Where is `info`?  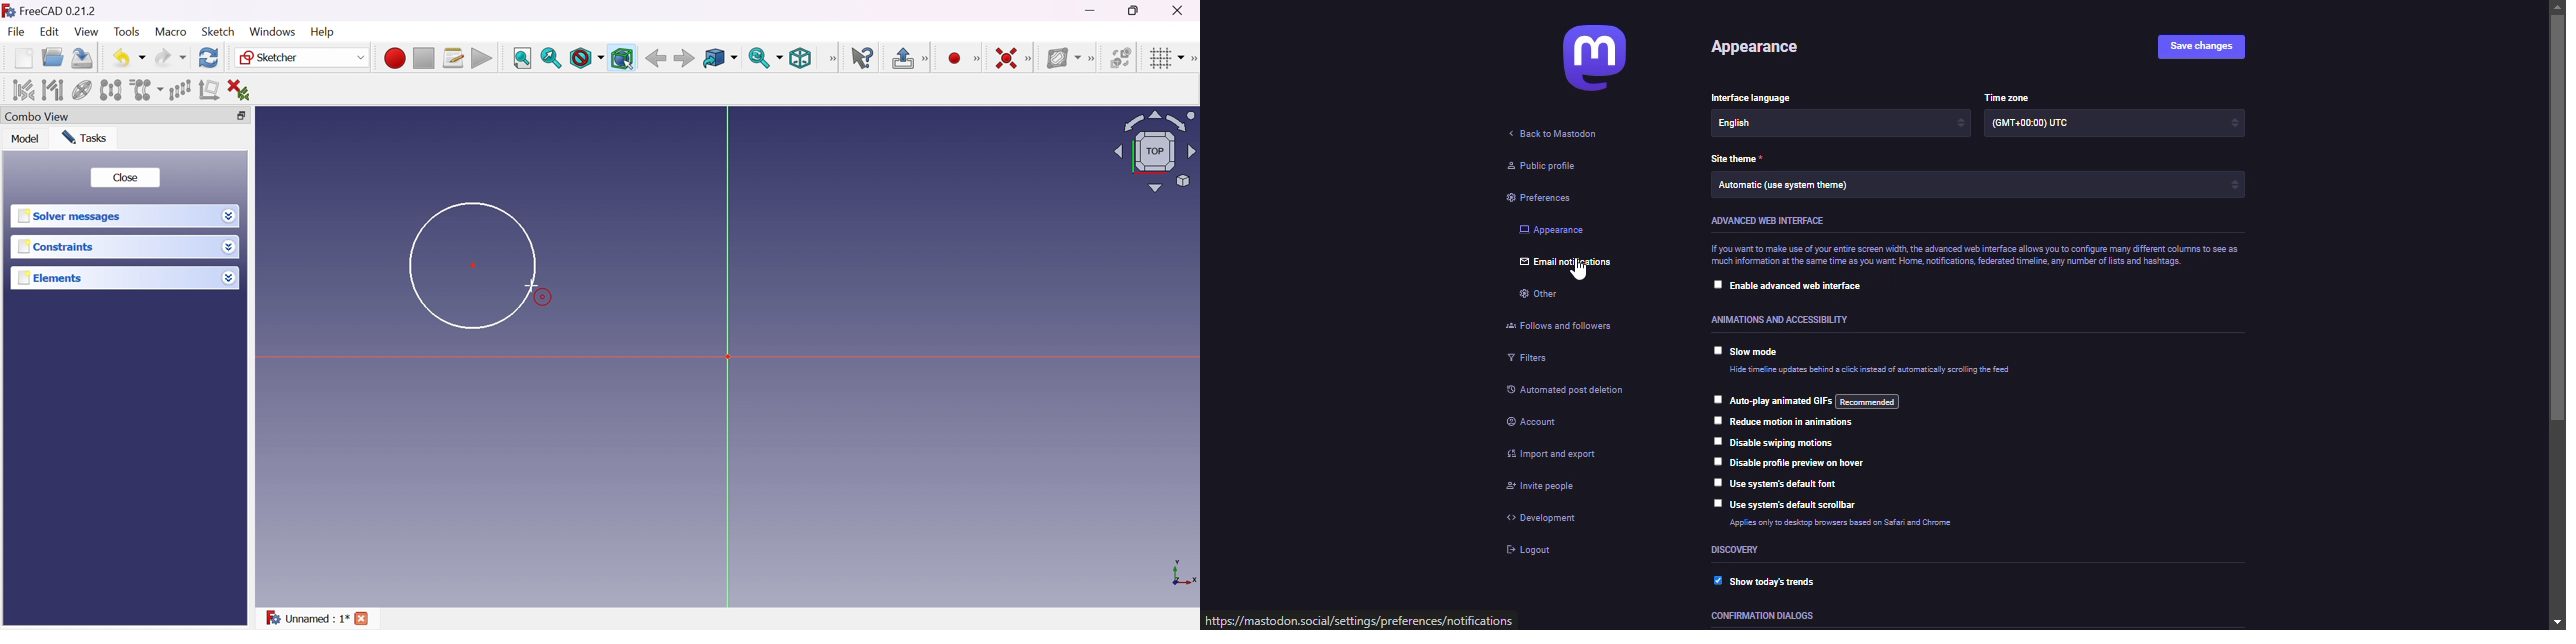
info is located at coordinates (1991, 254).